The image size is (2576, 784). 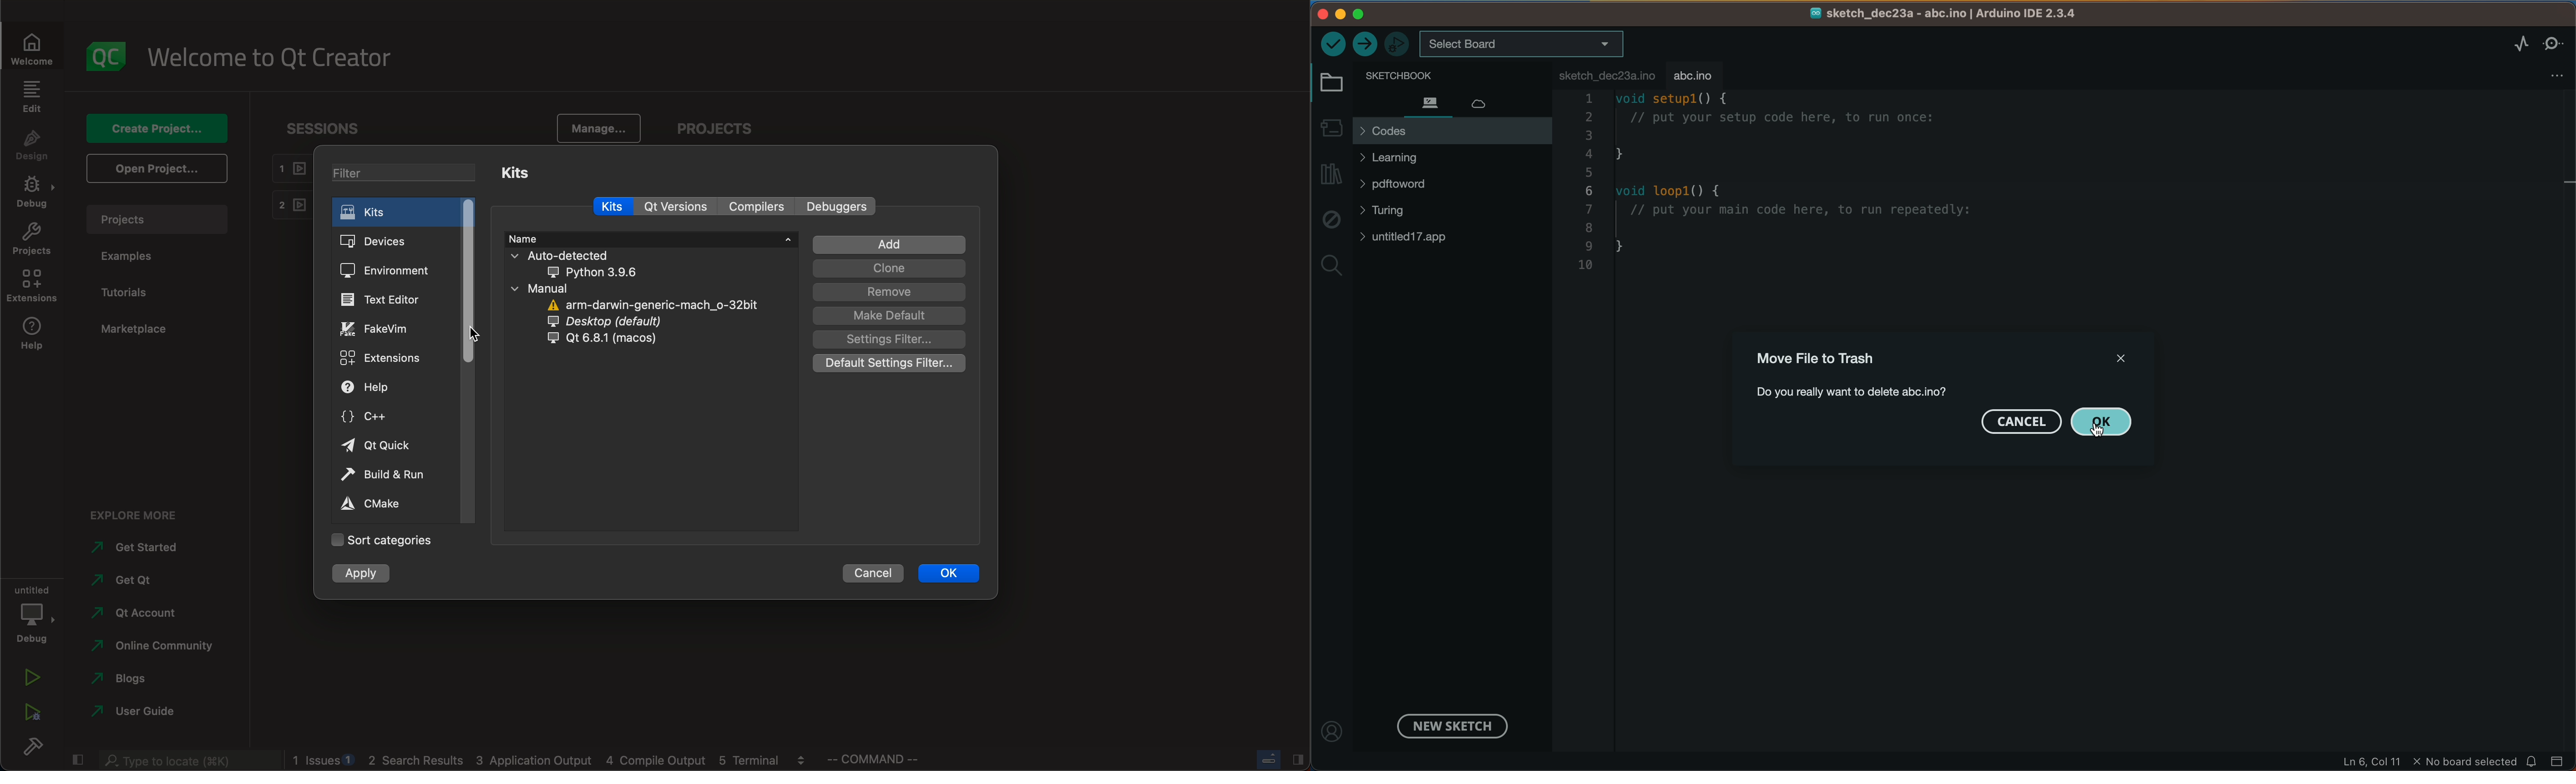 What do you see at coordinates (390, 269) in the screenshot?
I see `environment` at bounding box center [390, 269].